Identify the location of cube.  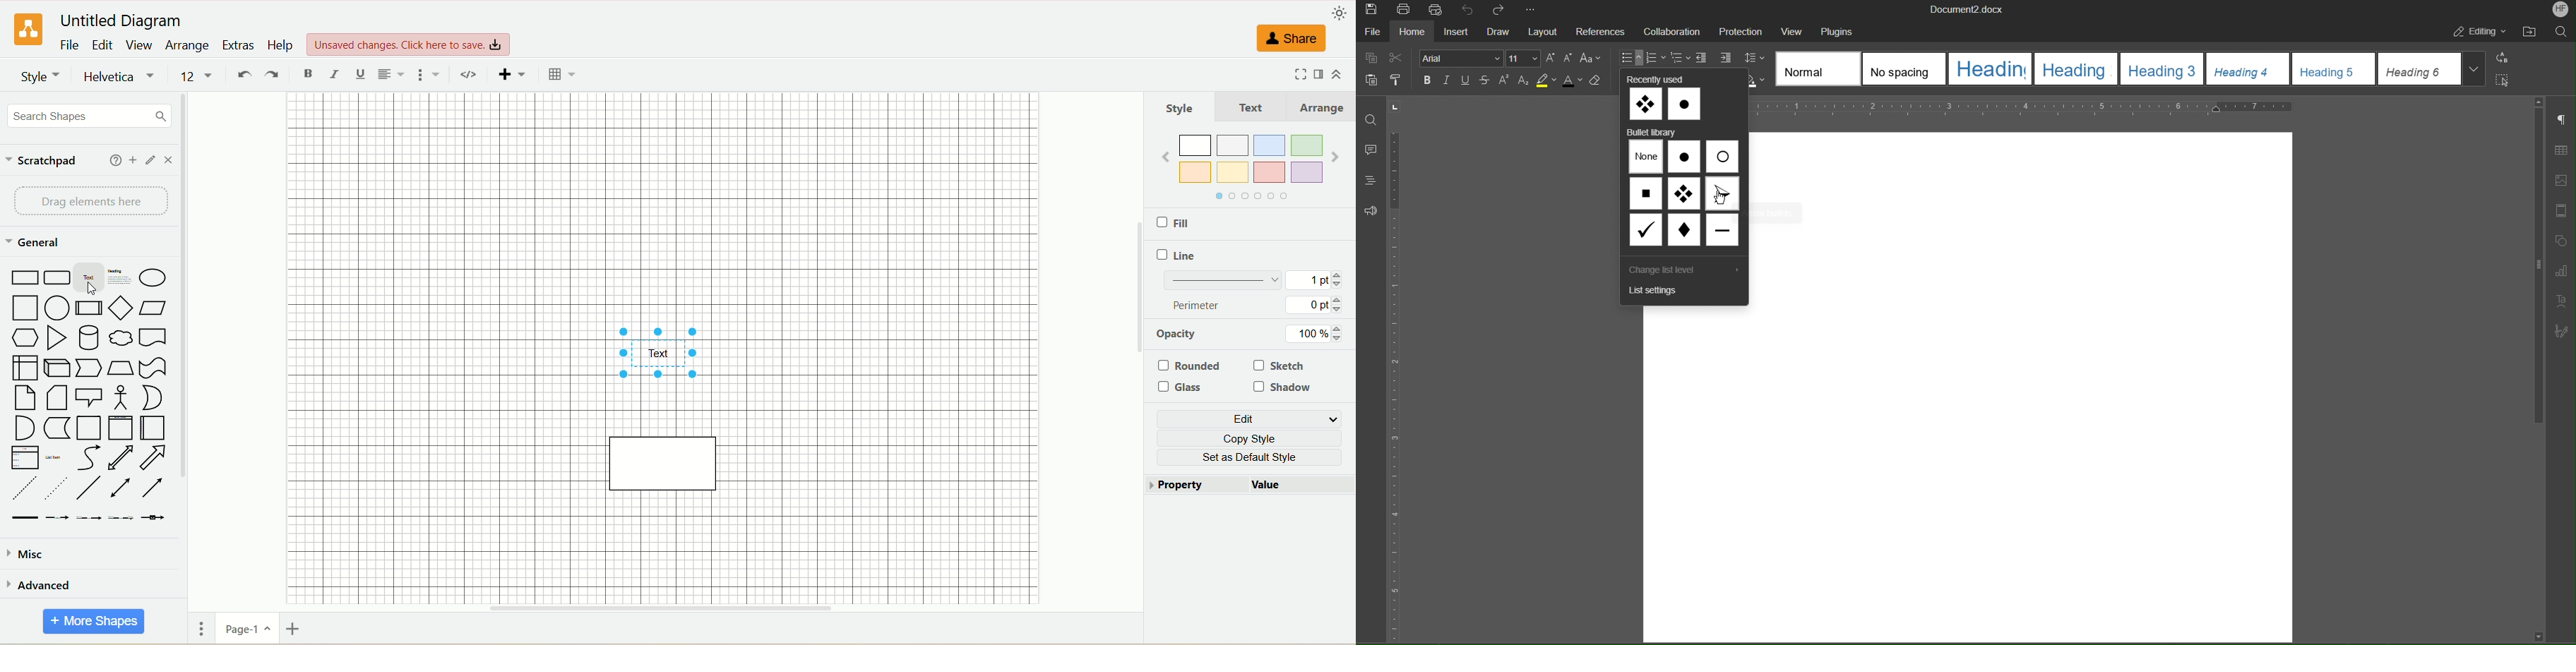
(59, 368).